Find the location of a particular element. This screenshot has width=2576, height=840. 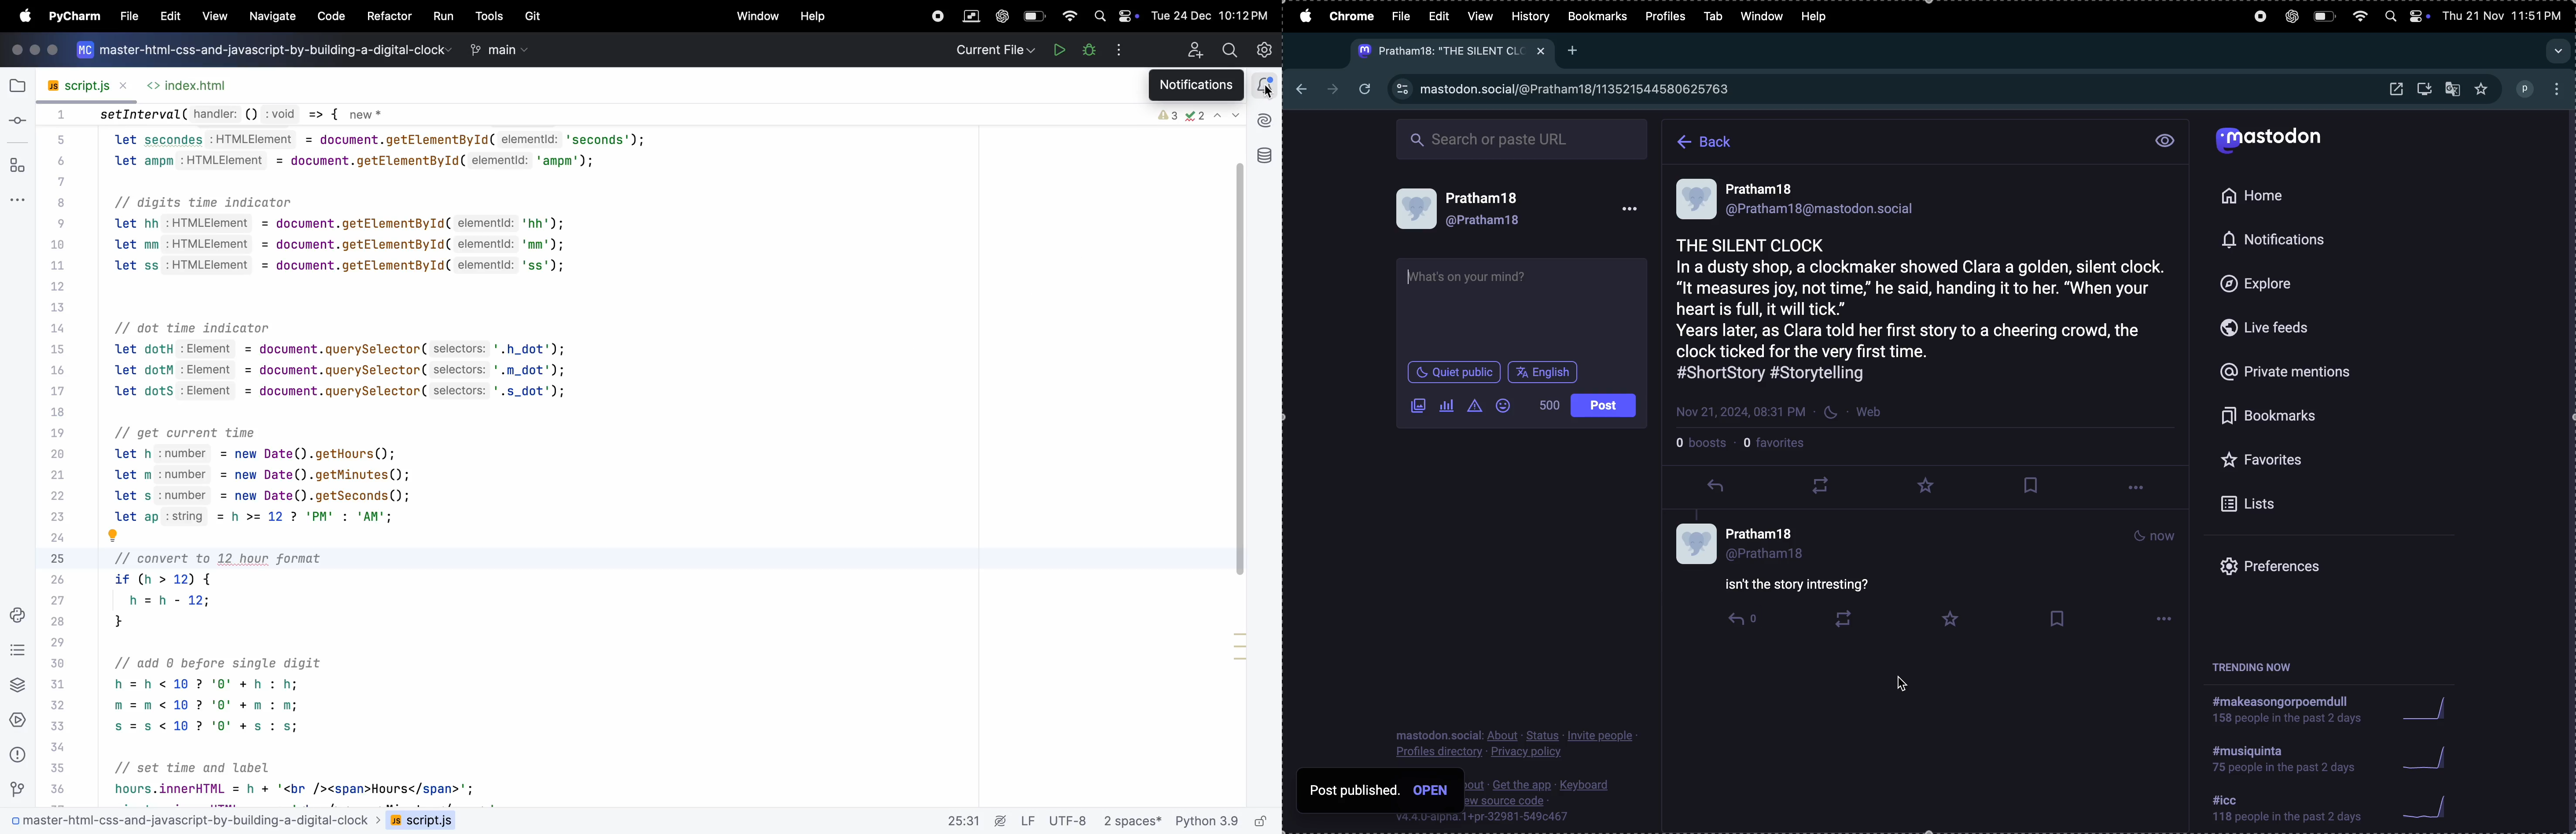

bookmarks is located at coordinates (1597, 18).